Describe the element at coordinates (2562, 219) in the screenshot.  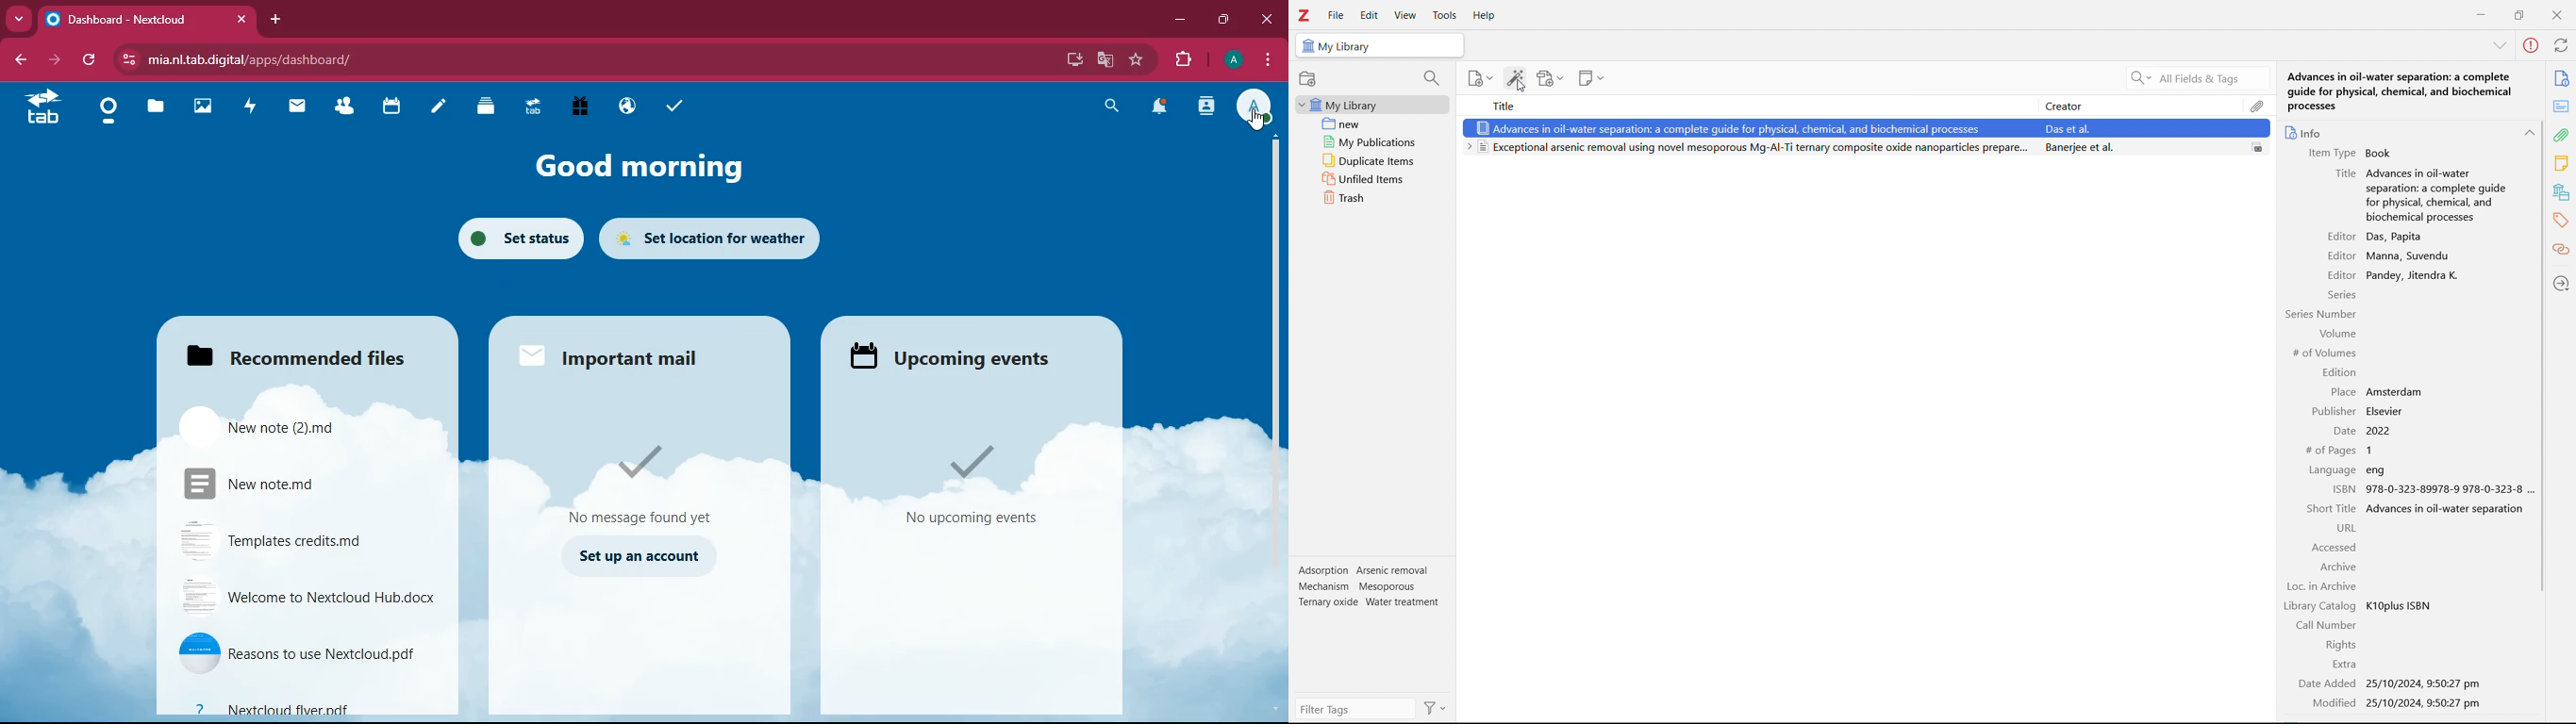
I see `tags` at that location.